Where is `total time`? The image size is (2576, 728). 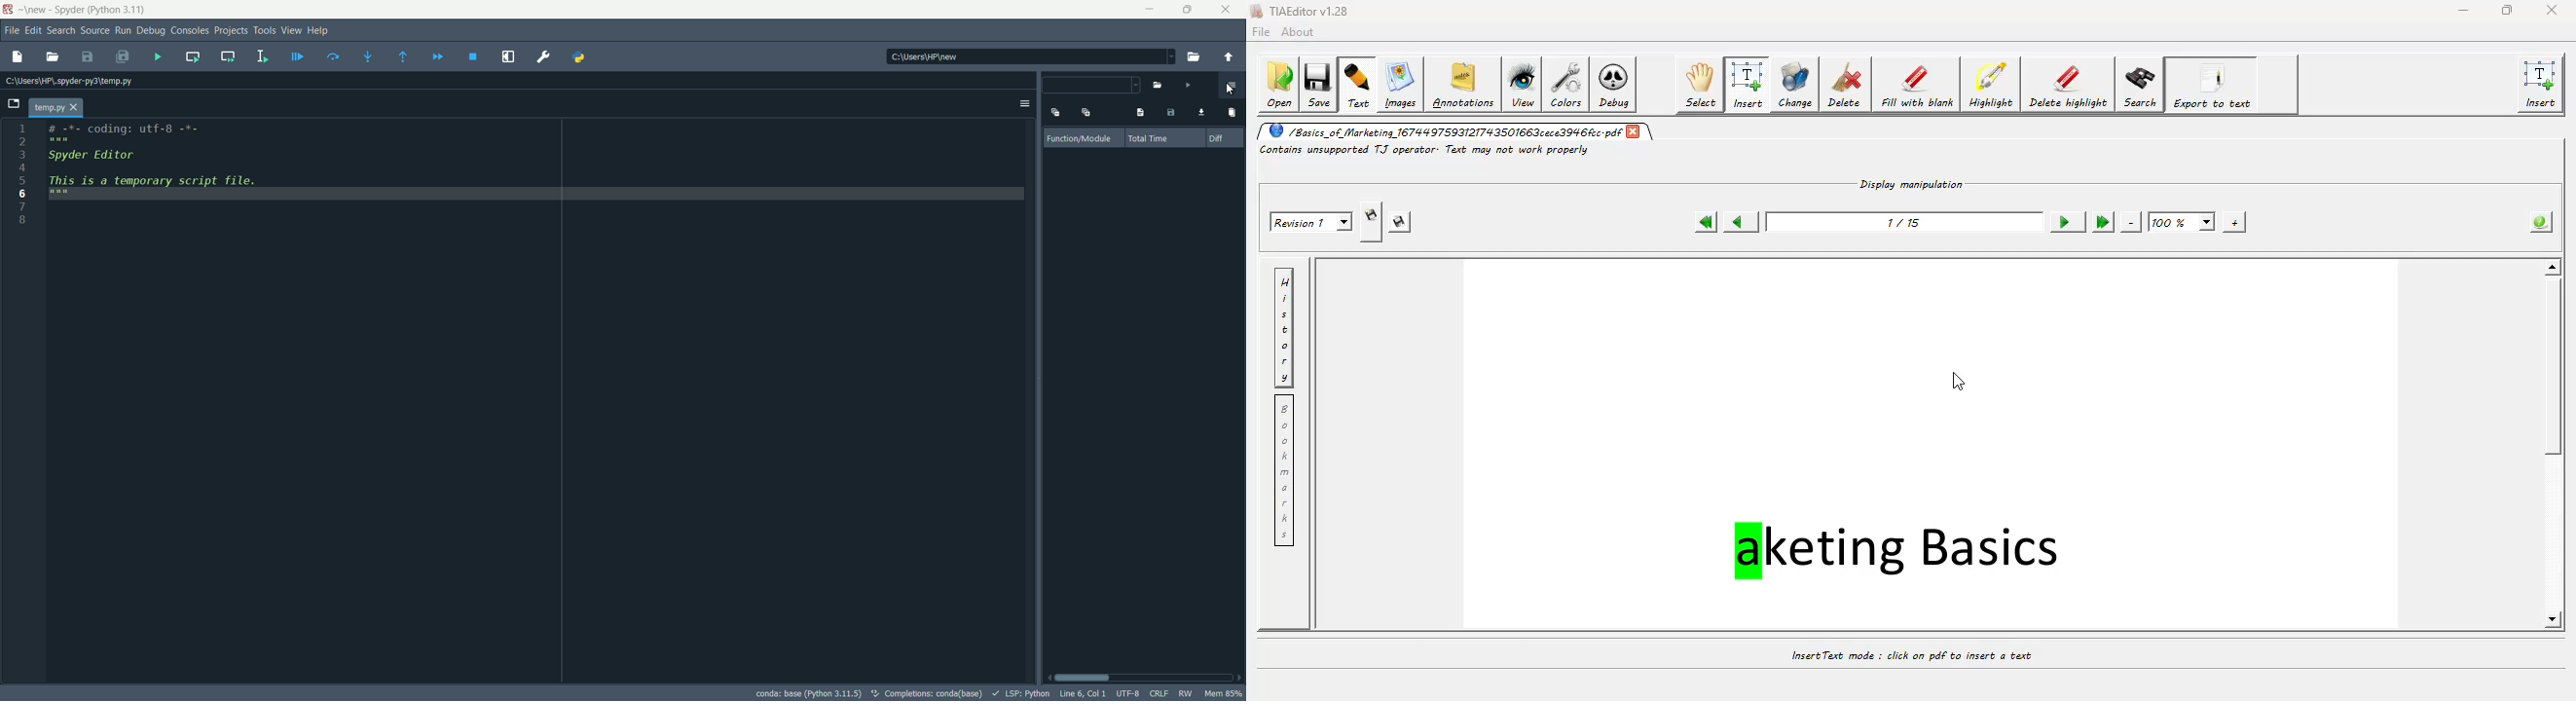 total time is located at coordinates (1151, 139).